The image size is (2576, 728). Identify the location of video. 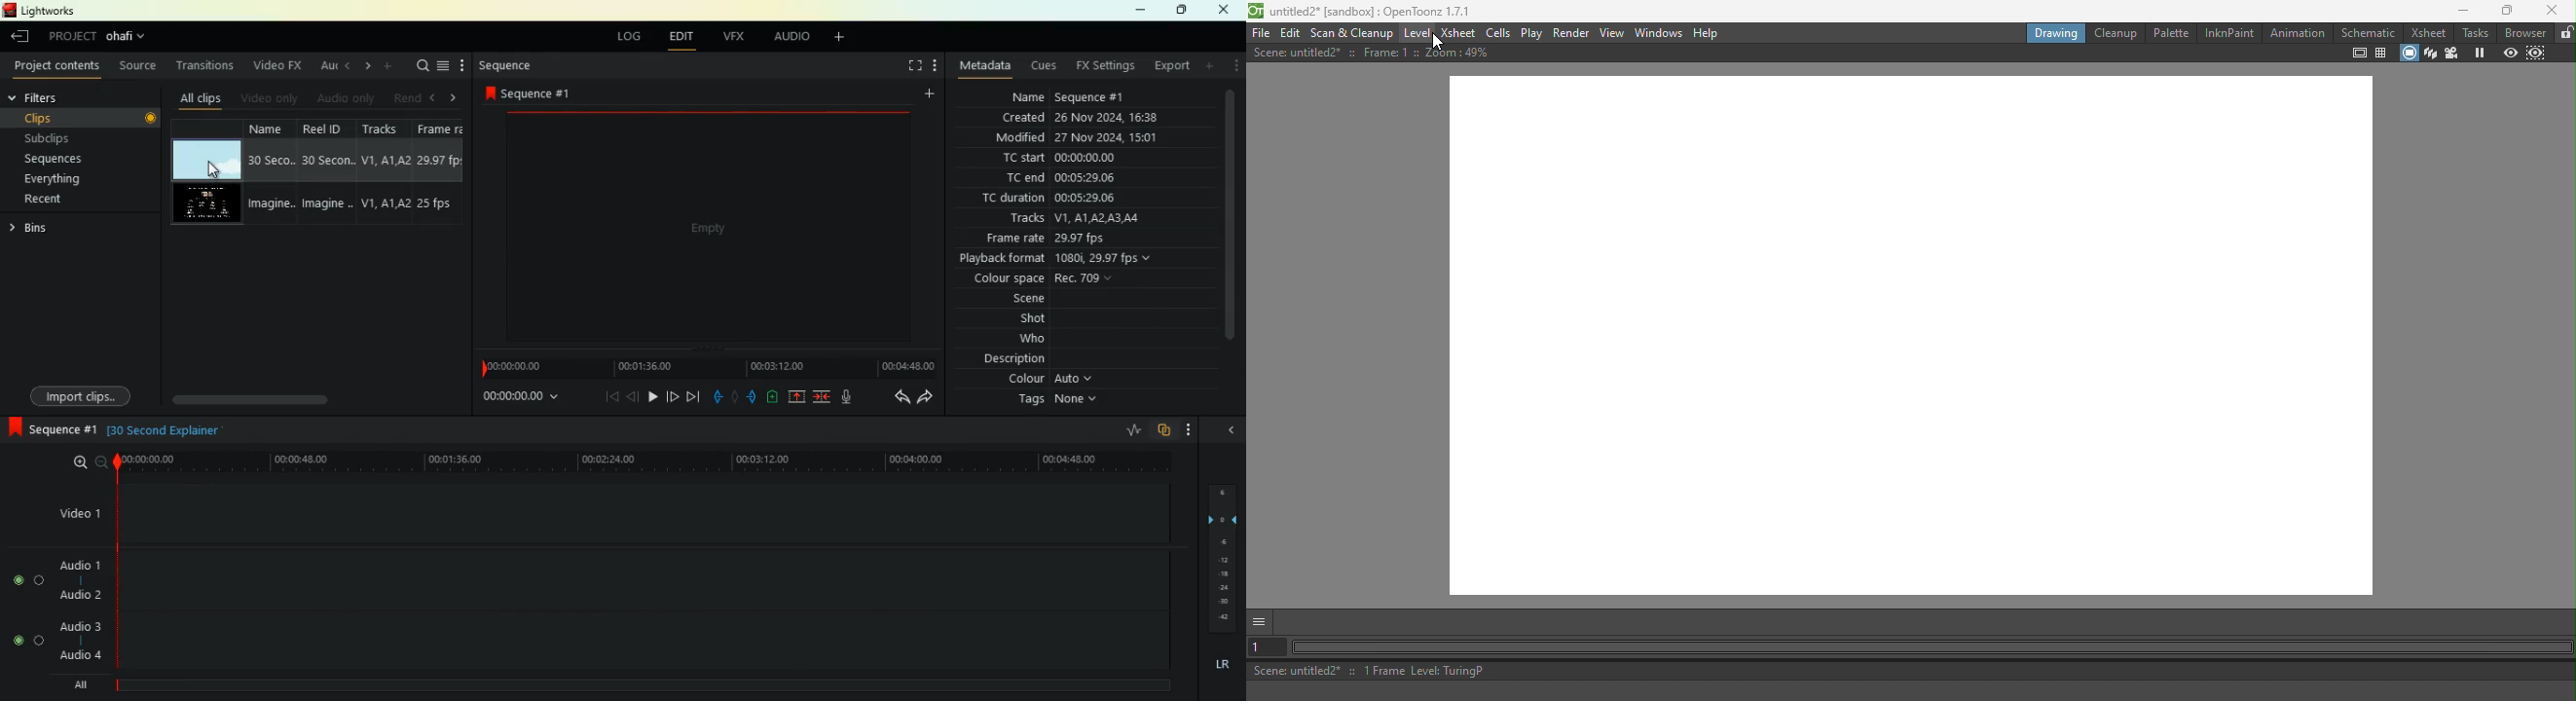
(71, 510).